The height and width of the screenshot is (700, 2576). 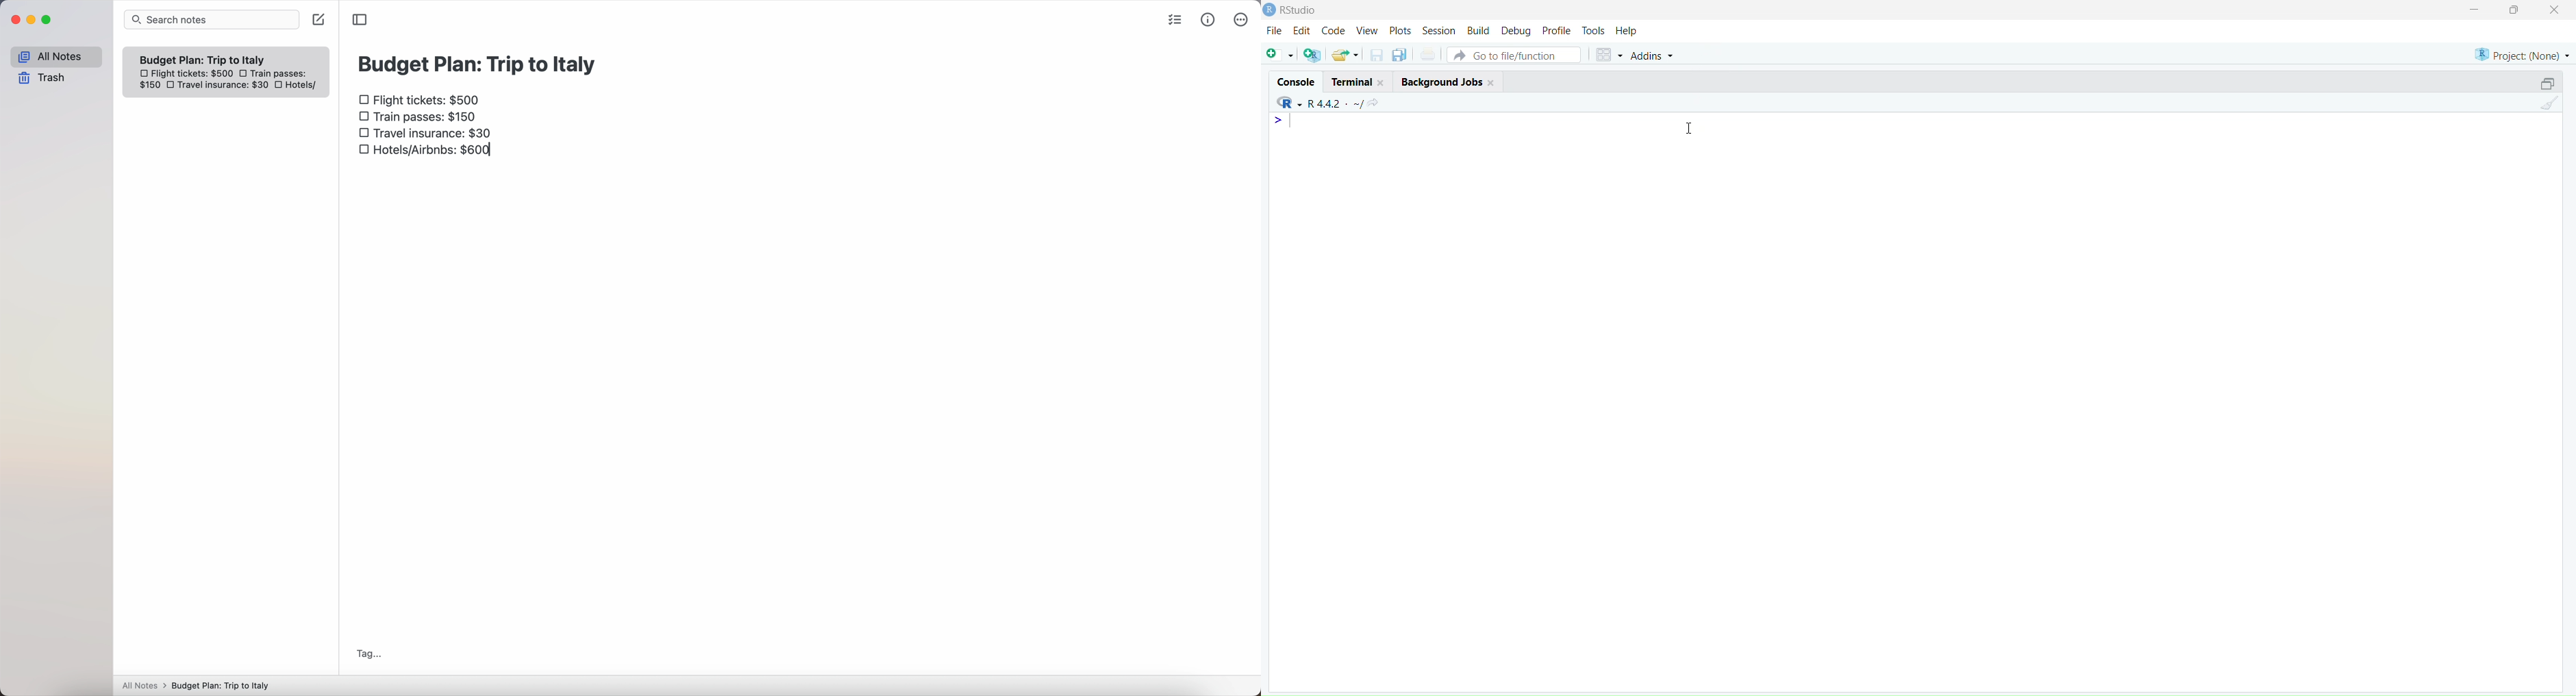 I want to click on checkbox, so click(x=282, y=86).